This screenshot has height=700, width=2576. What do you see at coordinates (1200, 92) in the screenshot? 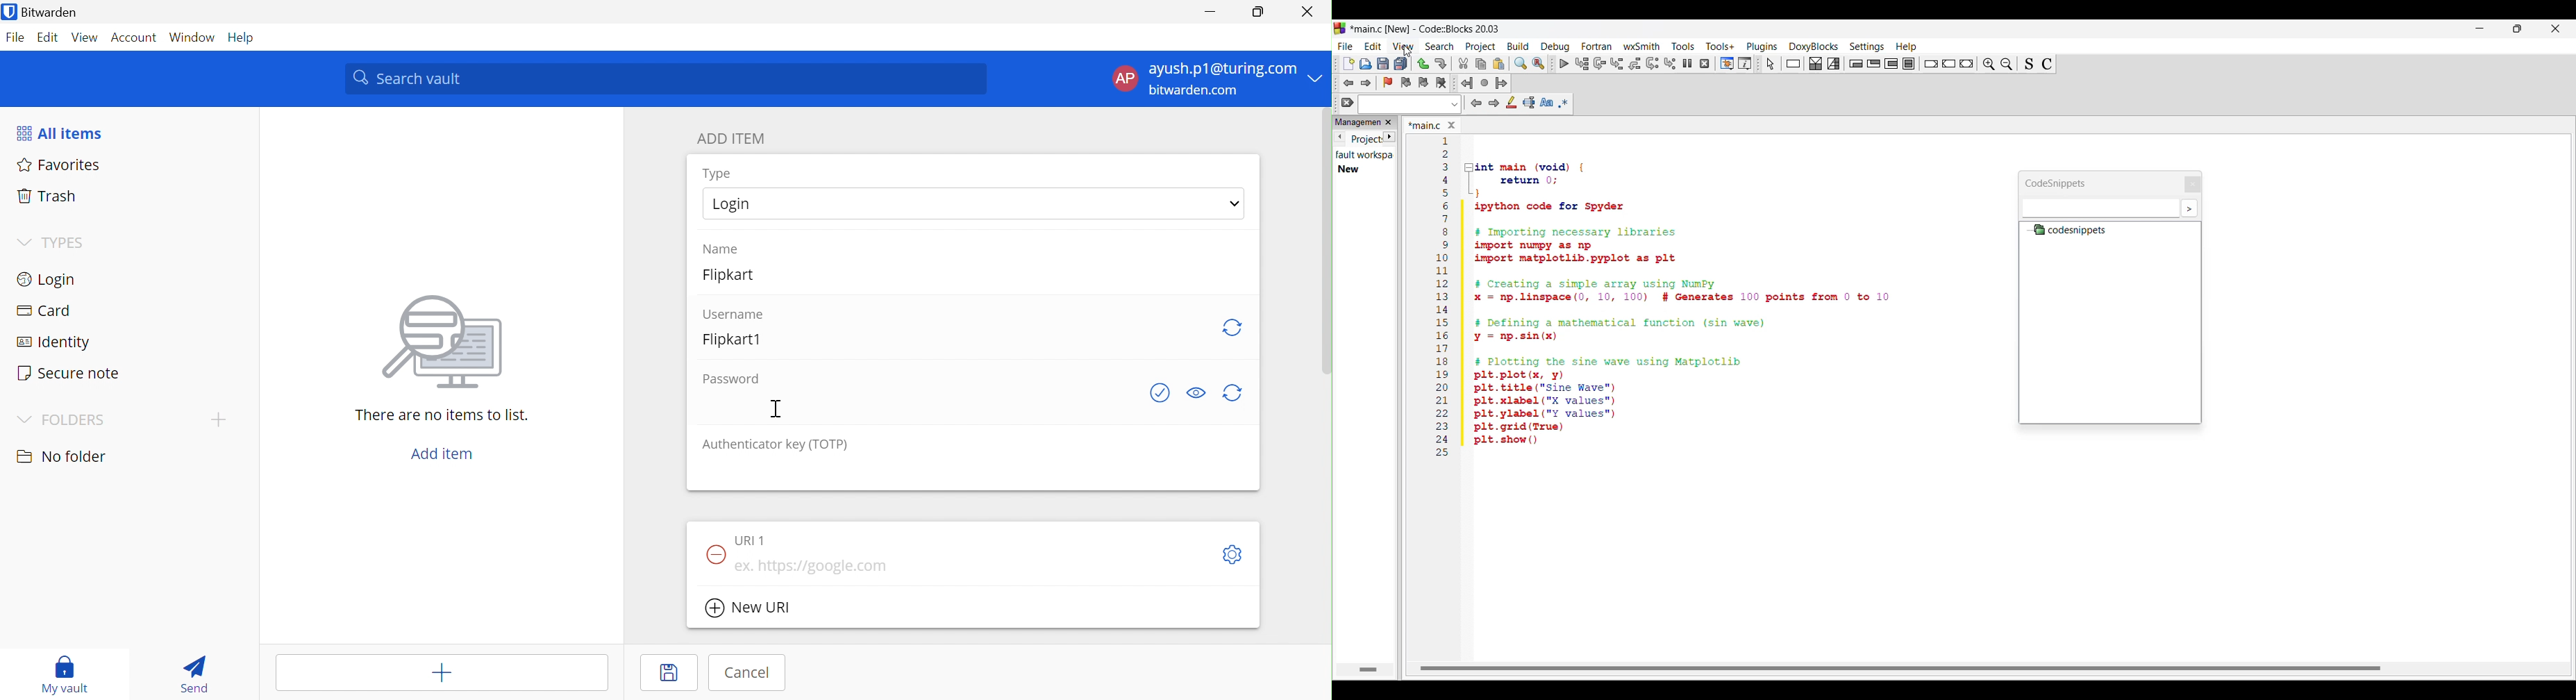
I see `bitwarden.com` at bounding box center [1200, 92].